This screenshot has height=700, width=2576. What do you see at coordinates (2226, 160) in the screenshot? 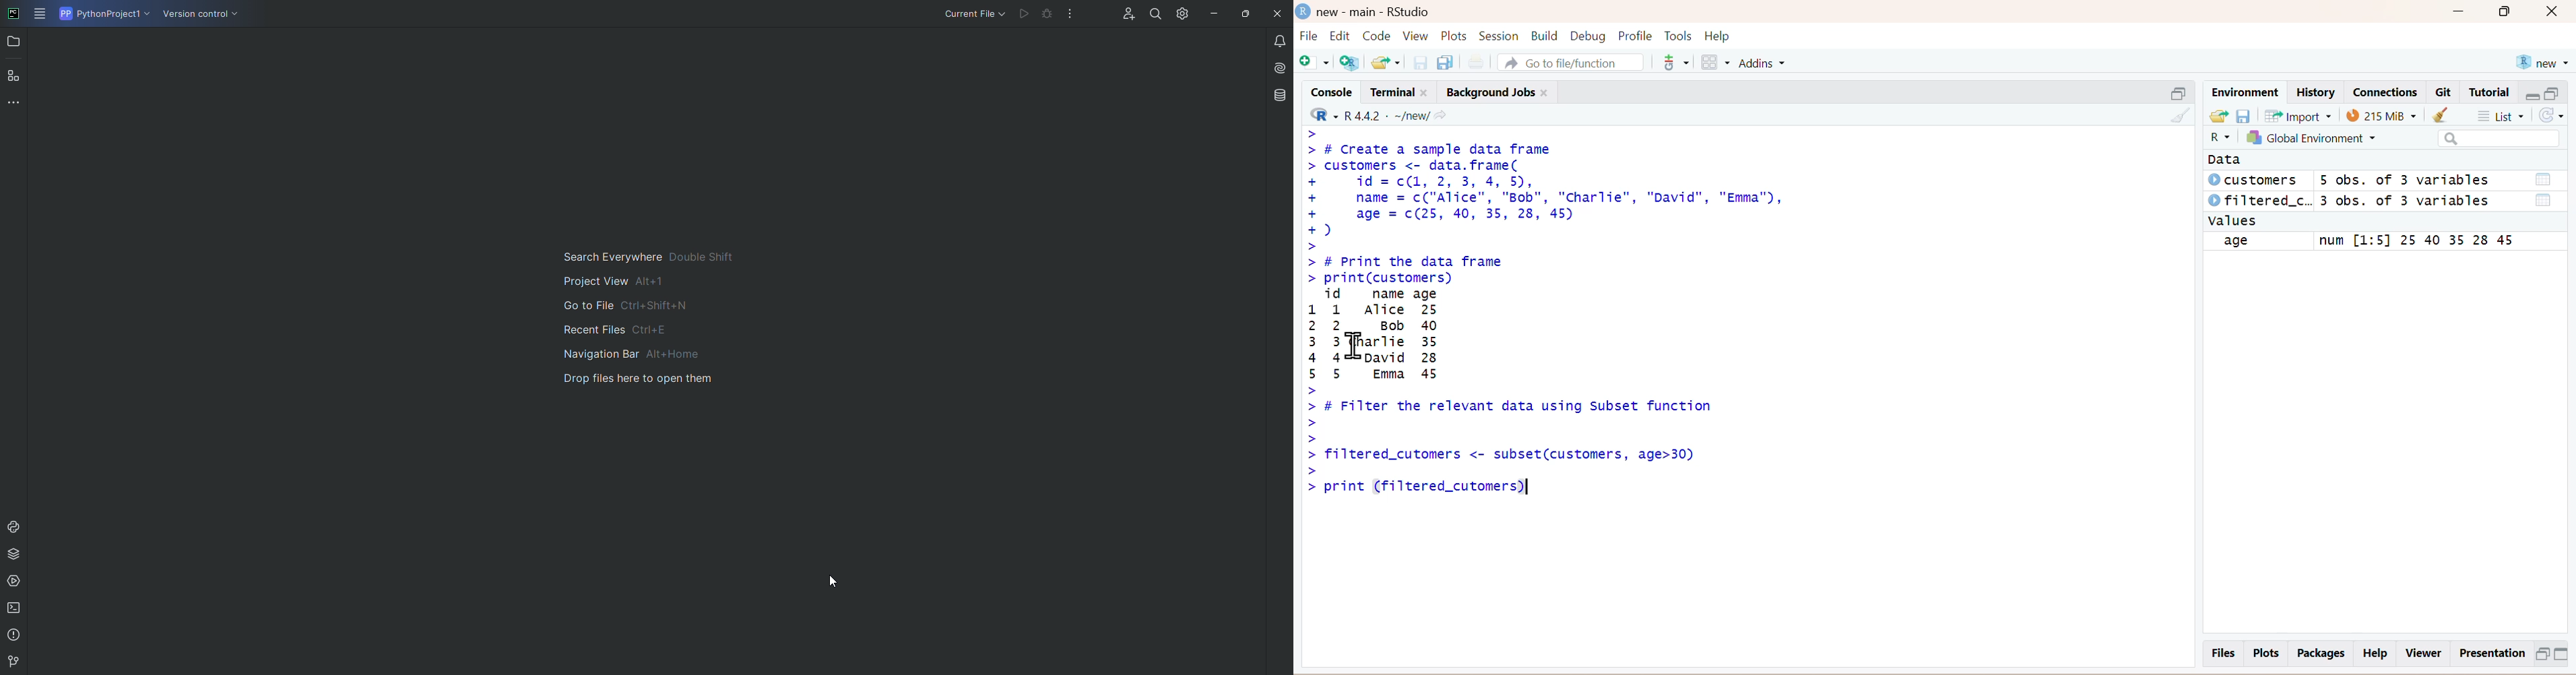
I see `Data` at bounding box center [2226, 160].